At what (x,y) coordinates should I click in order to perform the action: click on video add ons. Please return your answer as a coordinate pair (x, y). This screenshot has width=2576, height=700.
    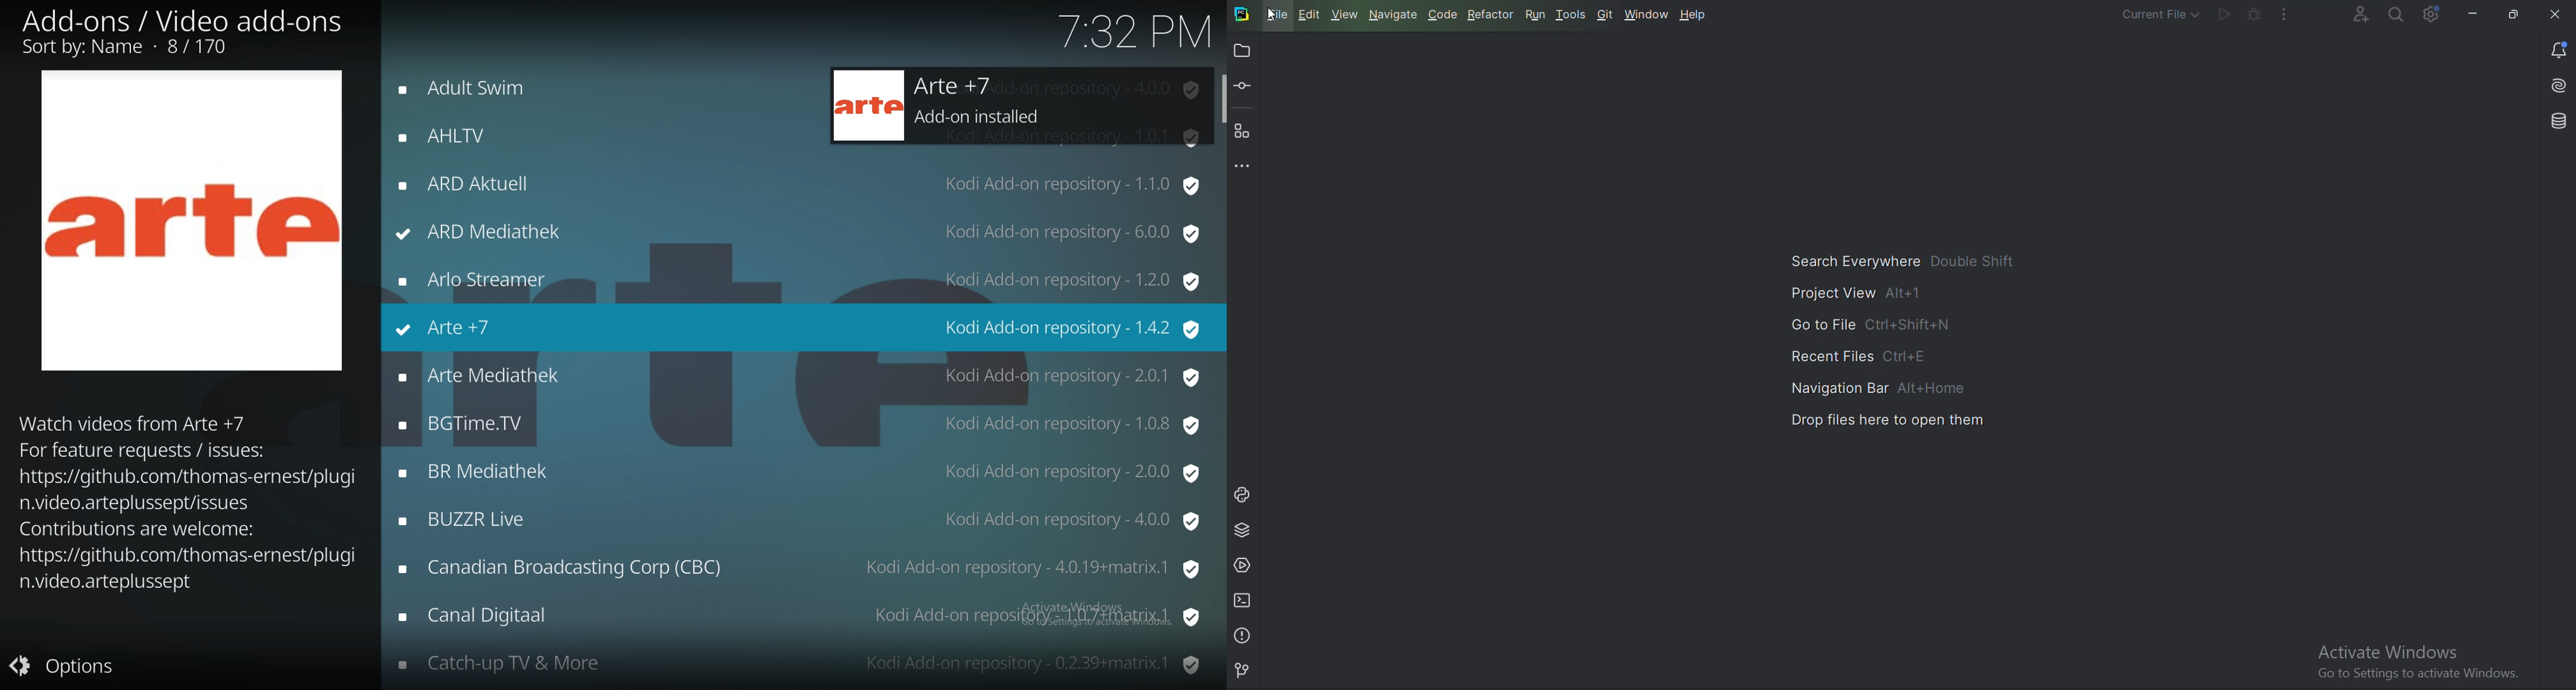
    Looking at the image, I should click on (187, 33).